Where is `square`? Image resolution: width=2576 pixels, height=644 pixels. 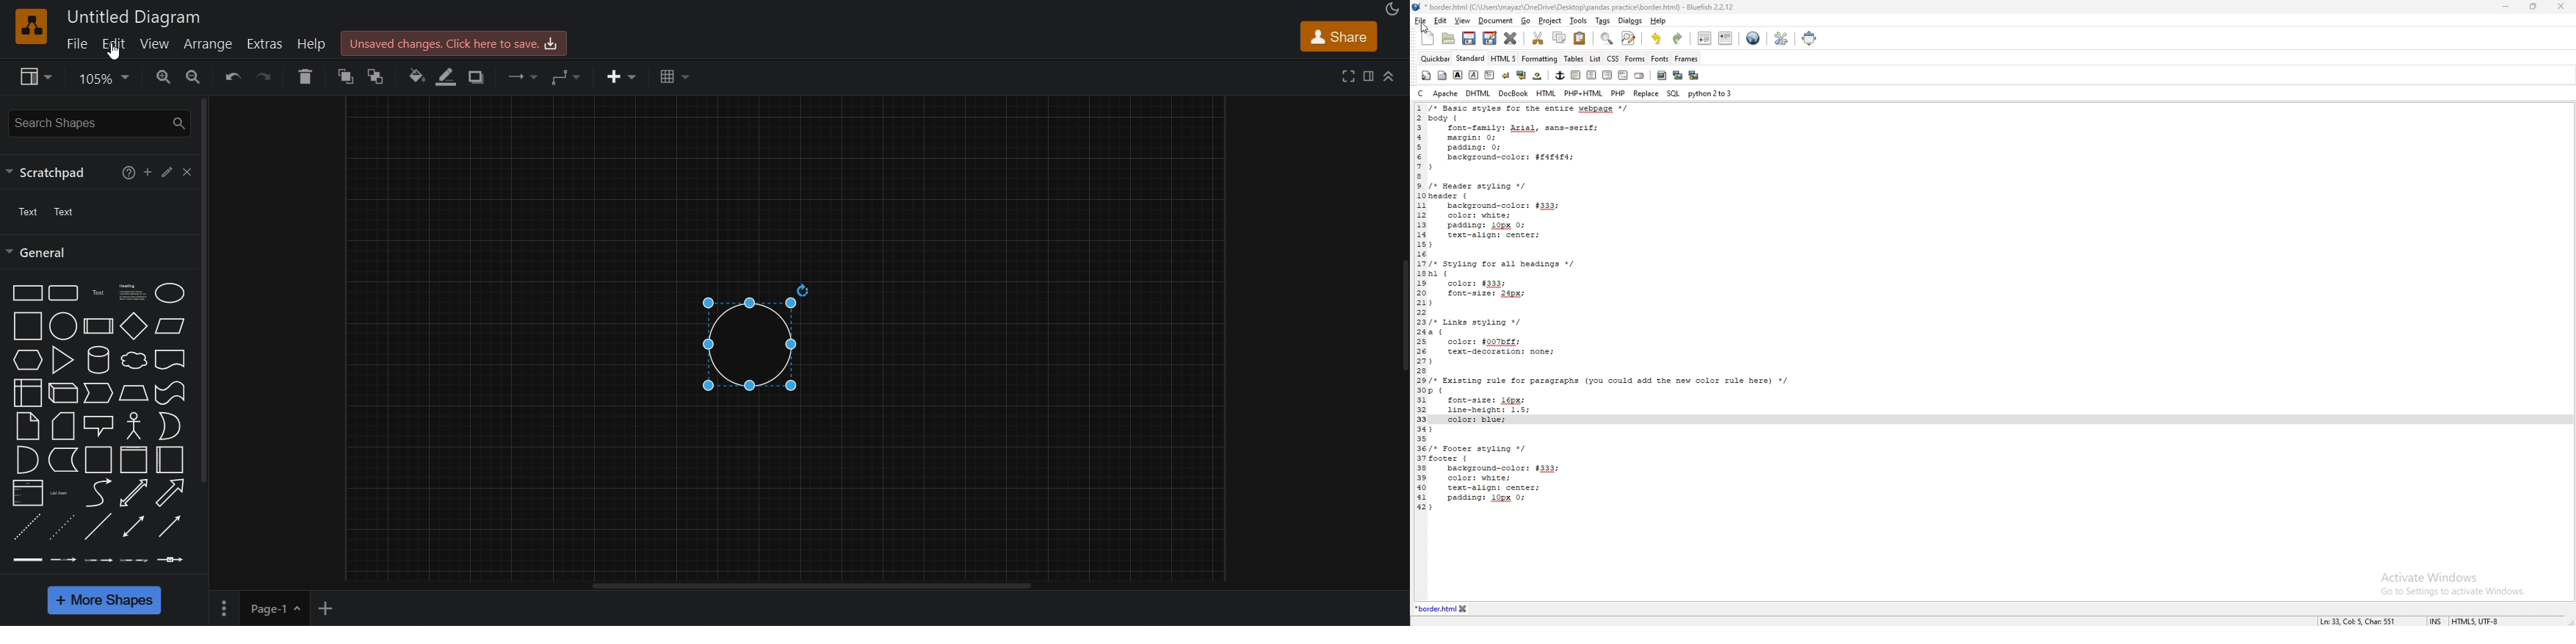
square is located at coordinates (26, 327).